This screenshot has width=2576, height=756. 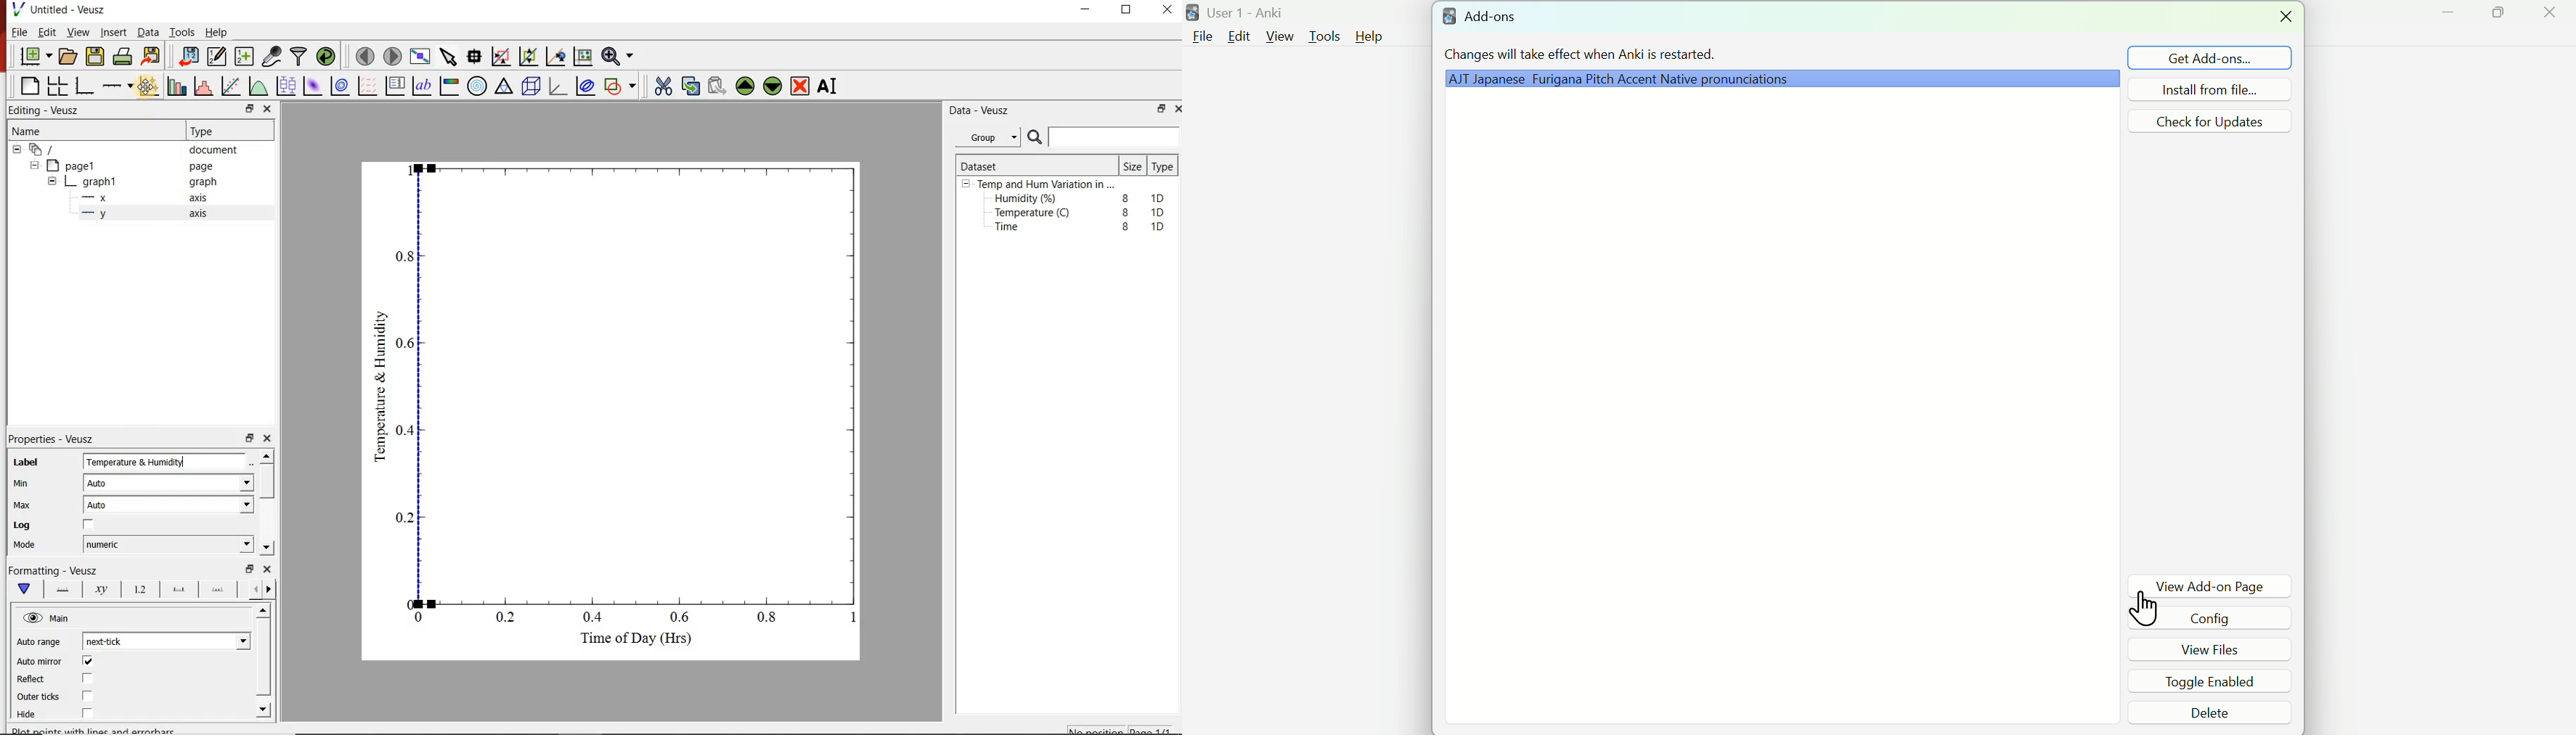 What do you see at coordinates (2216, 54) in the screenshot?
I see `Get Add ons` at bounding box center [2216, 54].